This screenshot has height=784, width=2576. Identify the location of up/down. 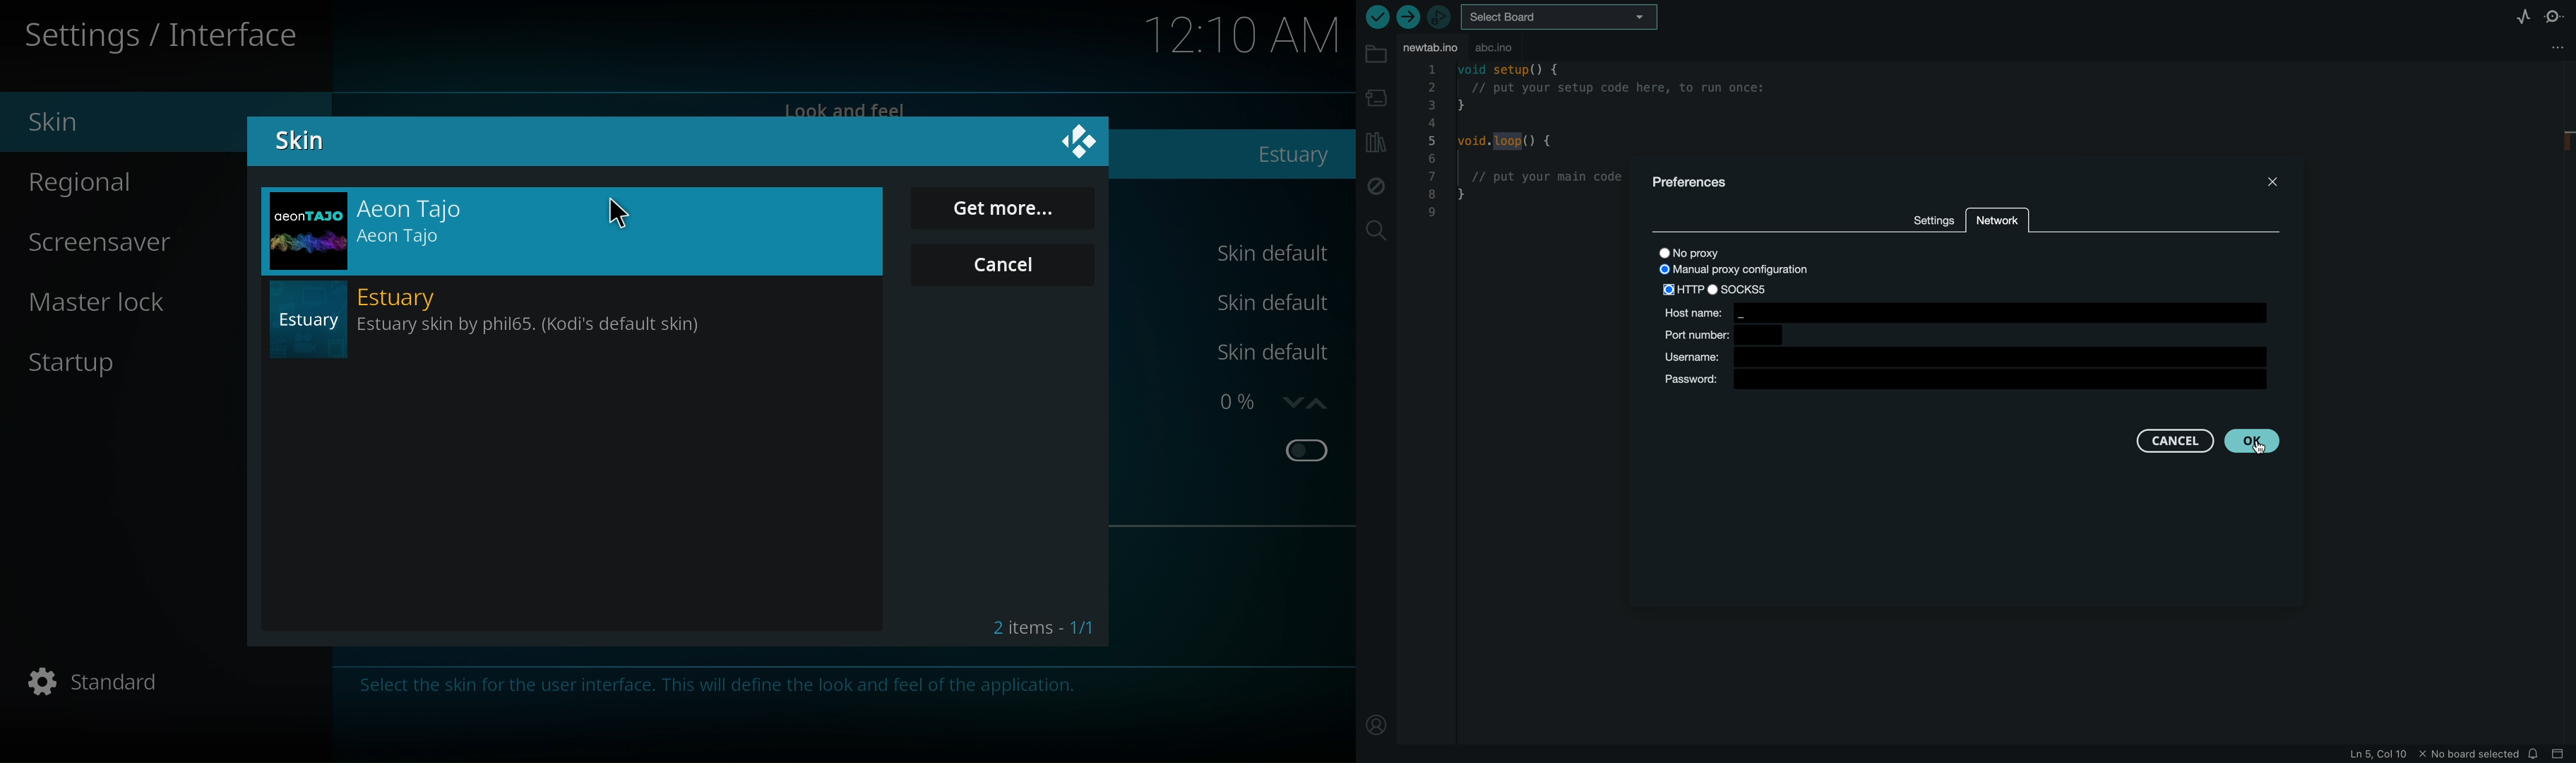
(1308, 404).